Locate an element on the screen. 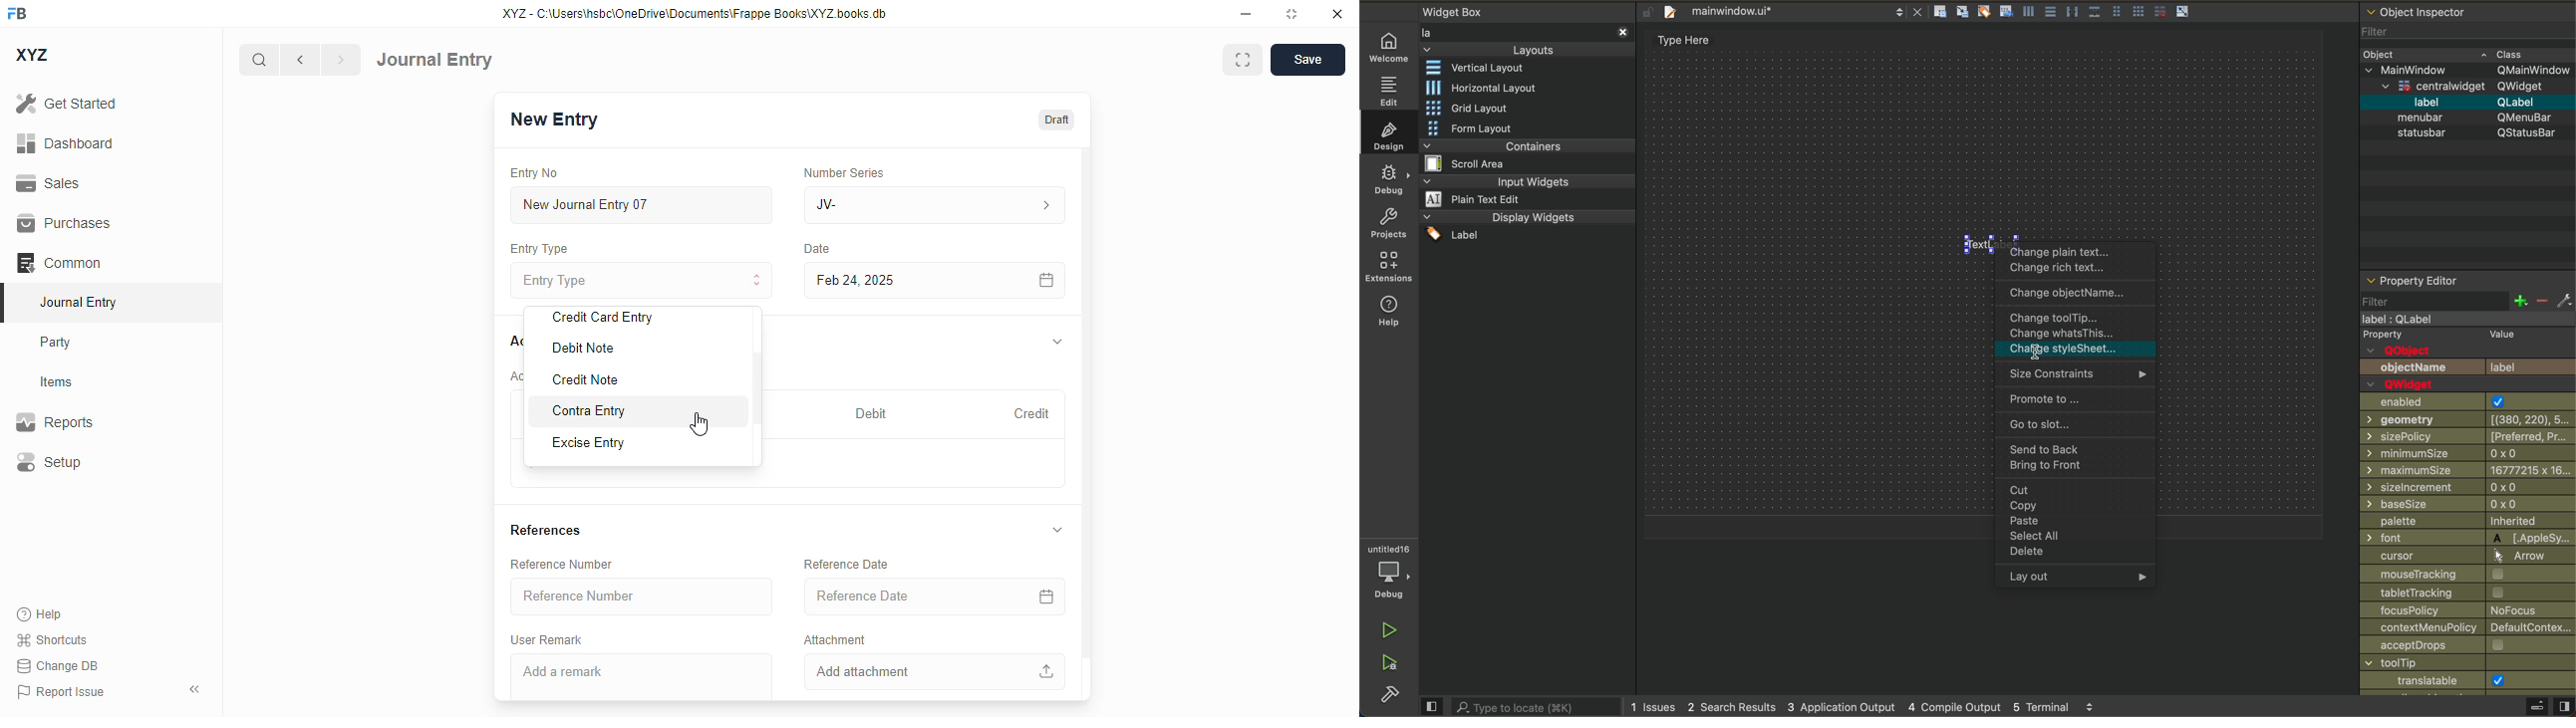 This screenshot has width=2576, height=728. toggle expand/collapse is located at coordinates (1059, 530).